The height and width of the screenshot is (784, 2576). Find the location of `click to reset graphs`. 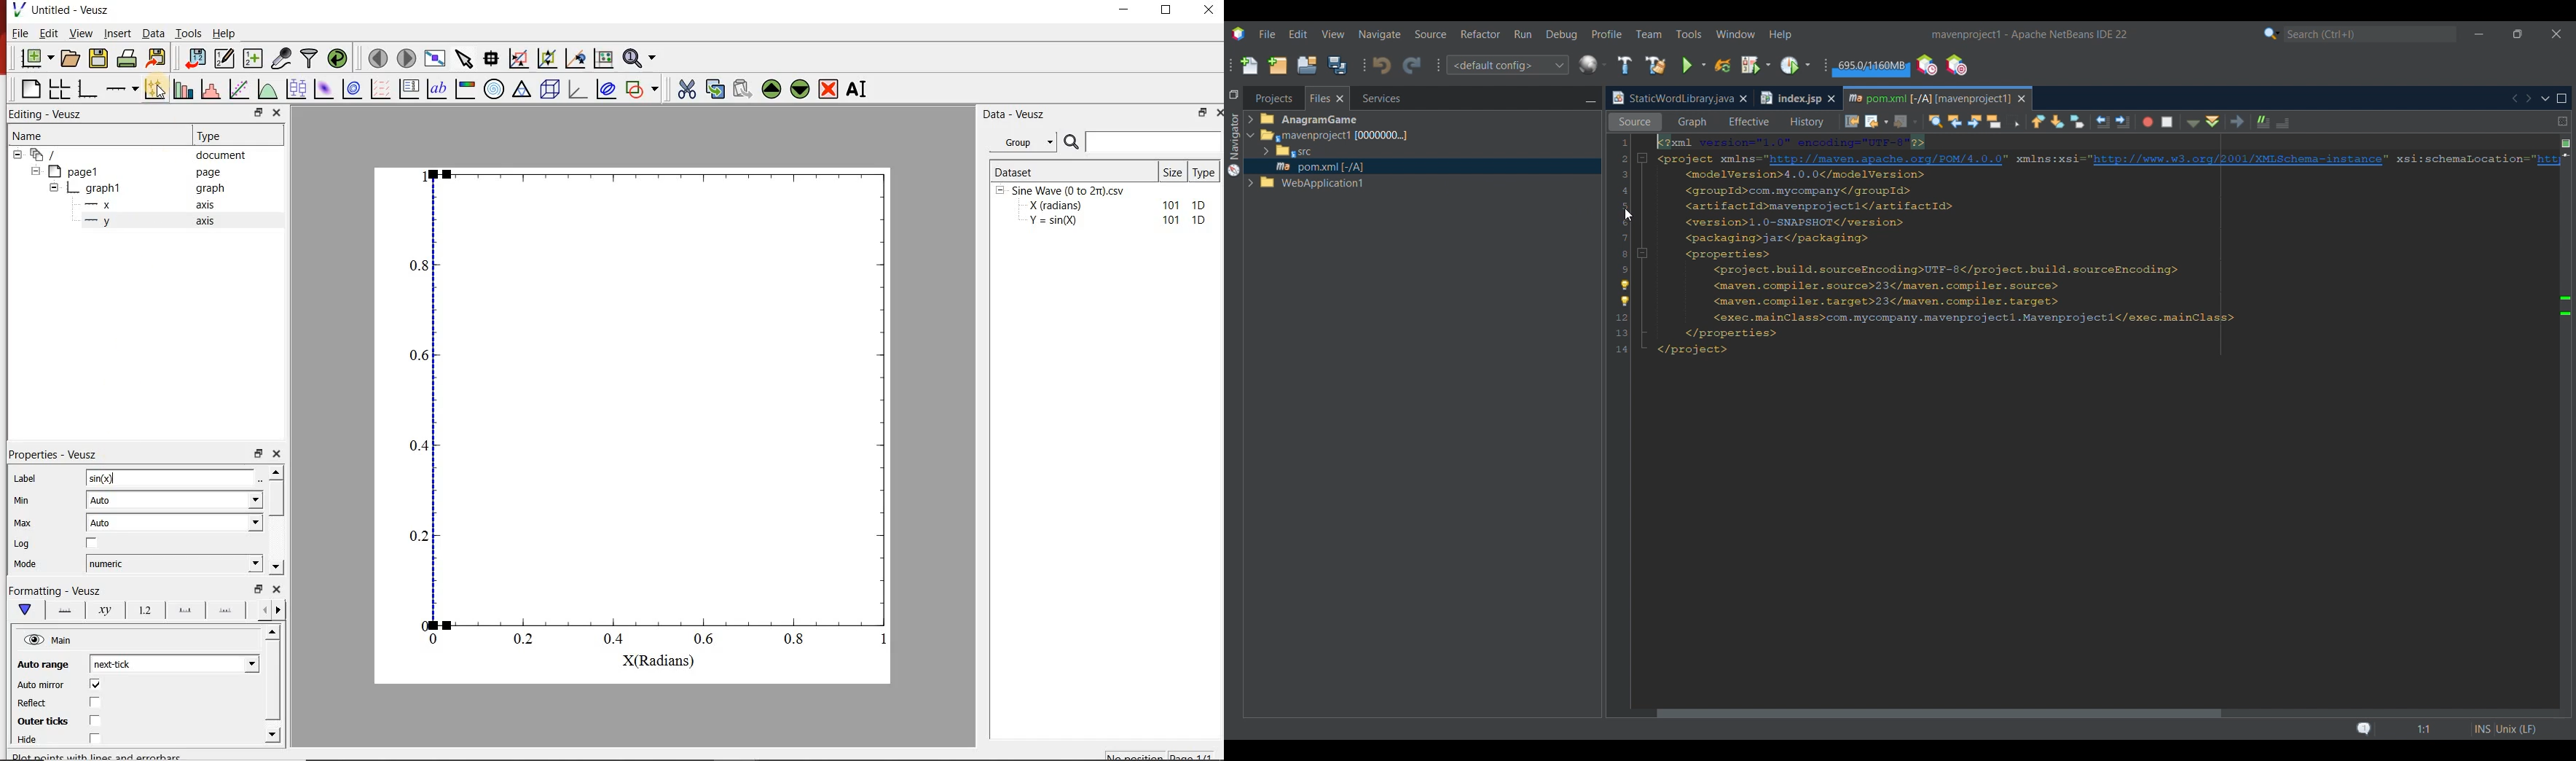

click to reset graphs is located at coordinates (603, 58).